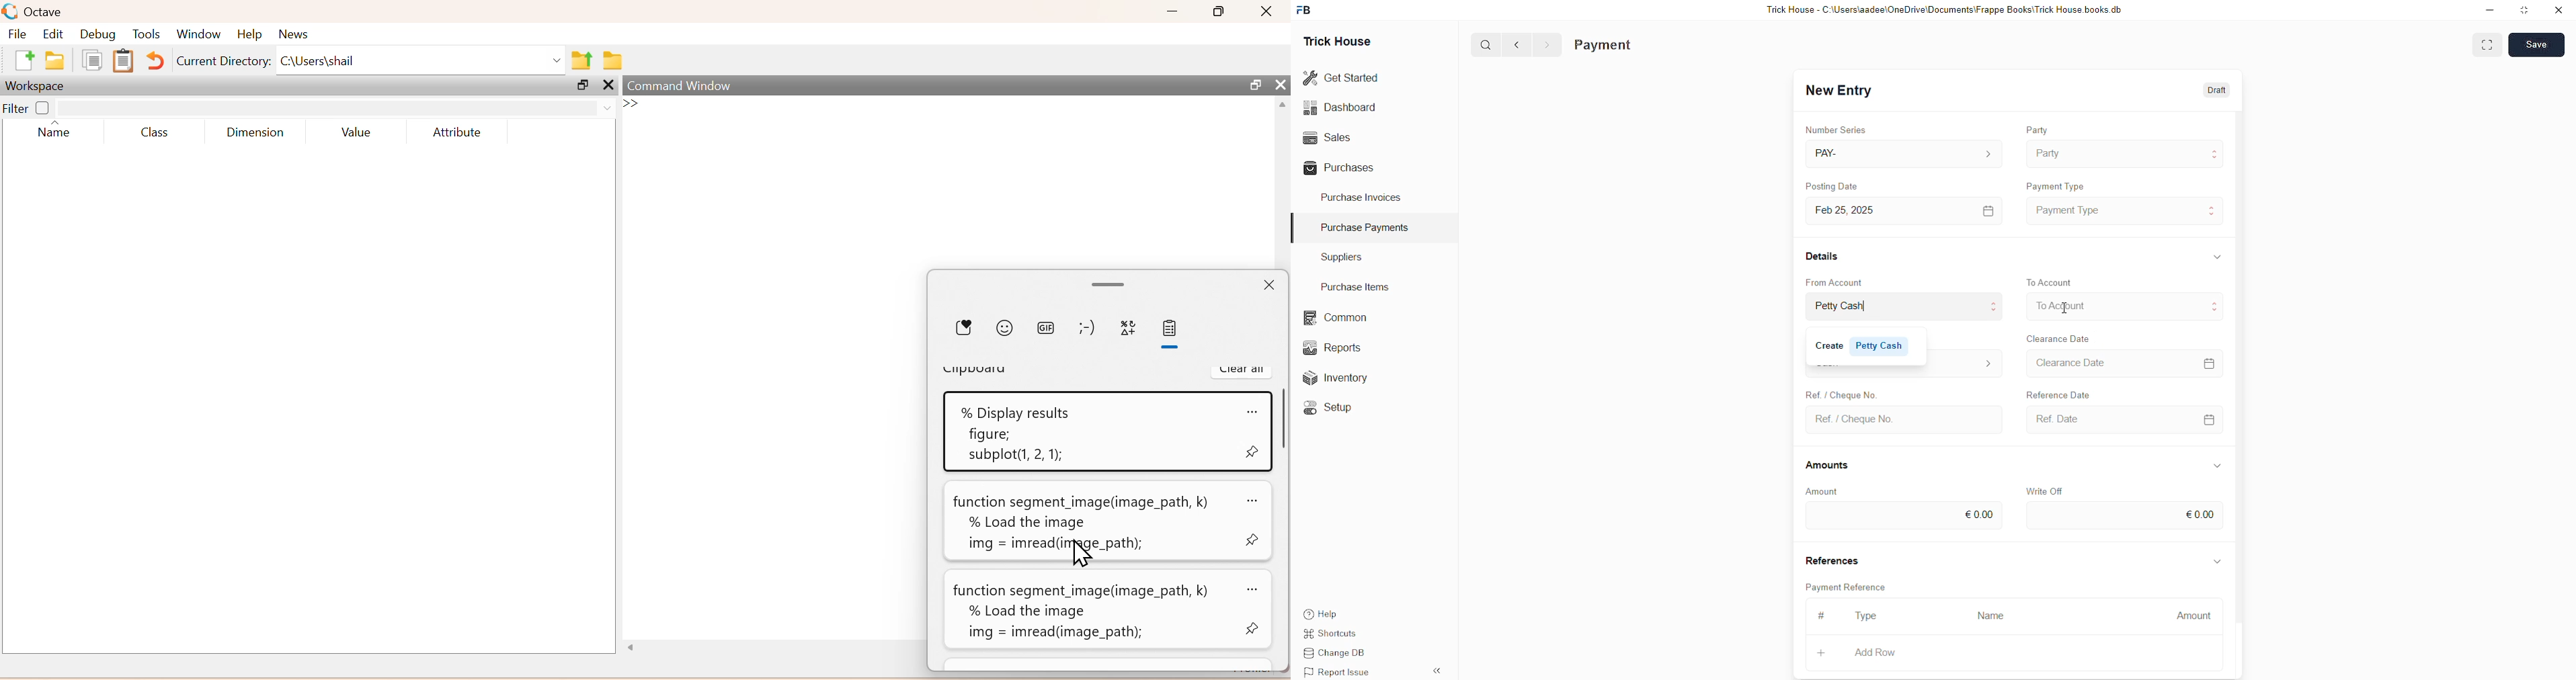 This screenshot has width=2576, height=700. I want to click on Report Issue, so click(1341, 672).